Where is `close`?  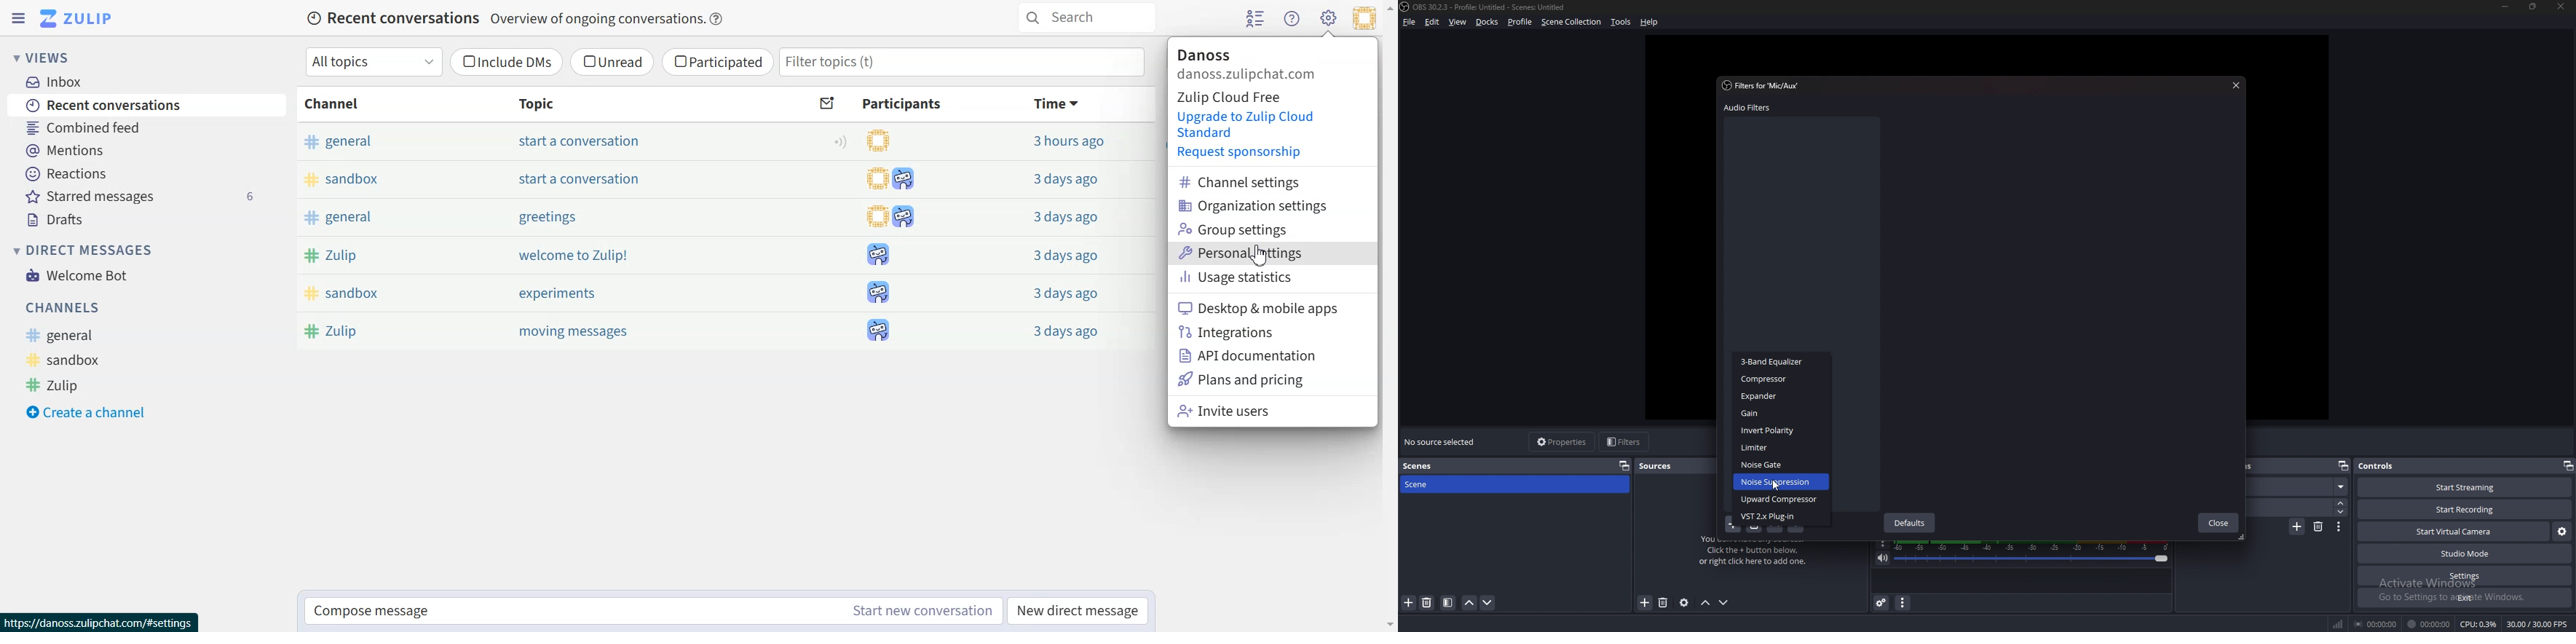
close is located at coordinates (2218, 523).